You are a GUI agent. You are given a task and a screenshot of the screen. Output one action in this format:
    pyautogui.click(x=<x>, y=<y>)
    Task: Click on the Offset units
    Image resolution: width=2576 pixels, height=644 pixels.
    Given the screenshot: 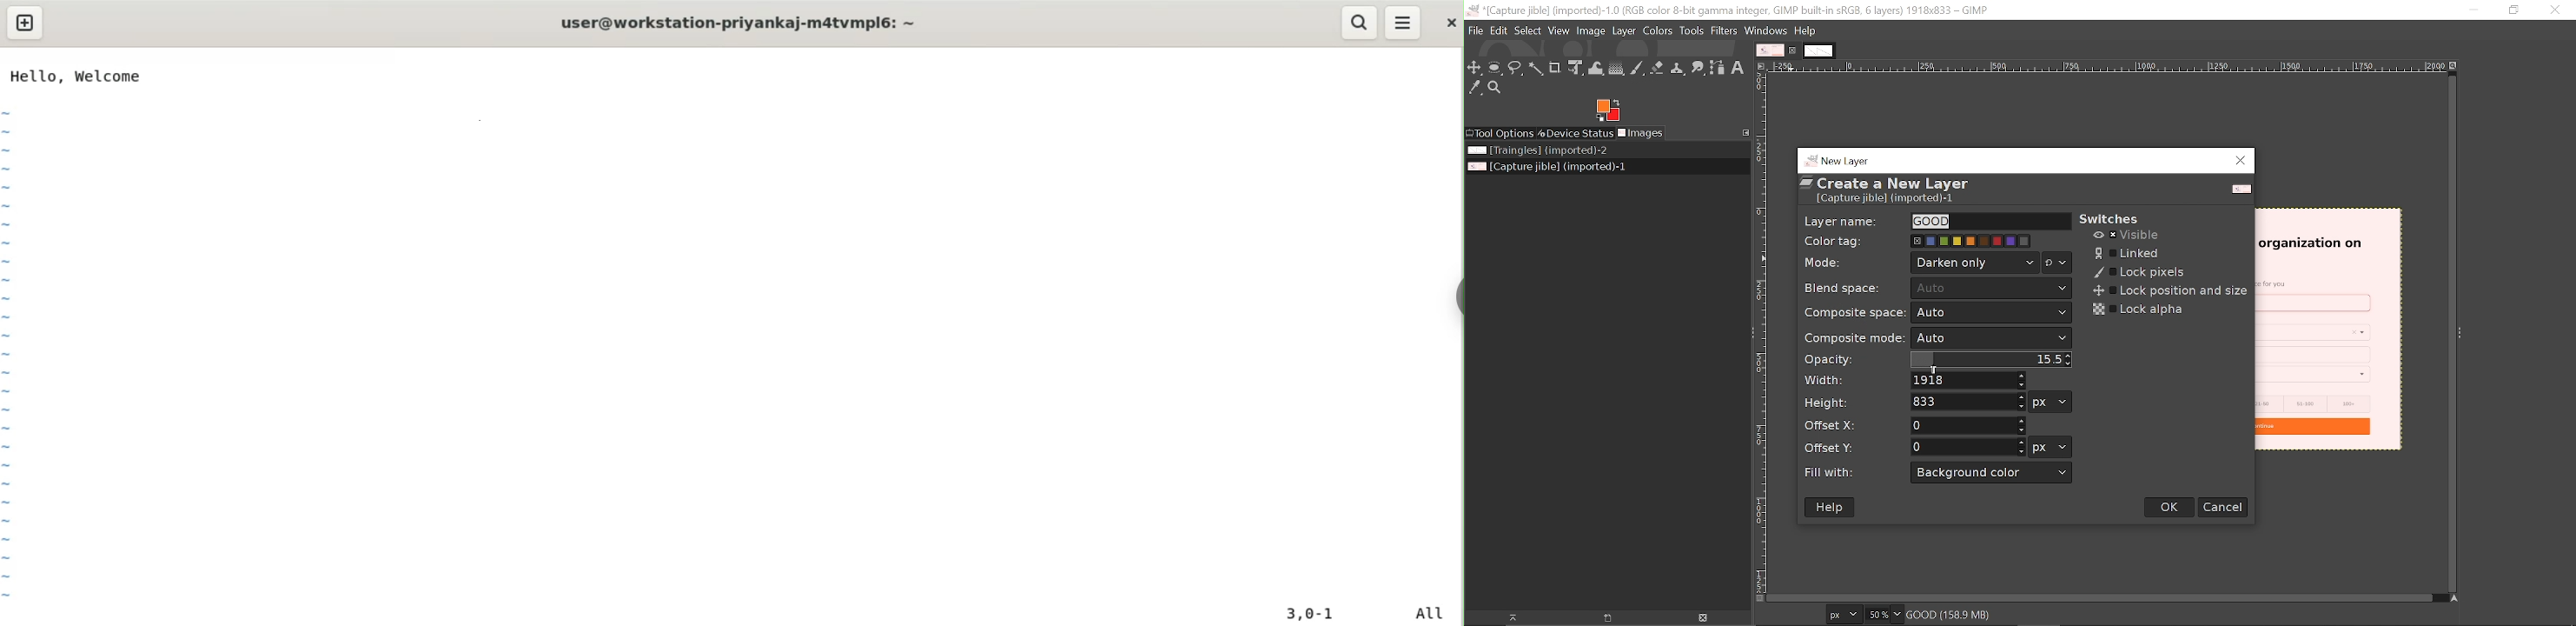 What is the action you would take?
    pyautogui.click(x=2049, y=447)
    